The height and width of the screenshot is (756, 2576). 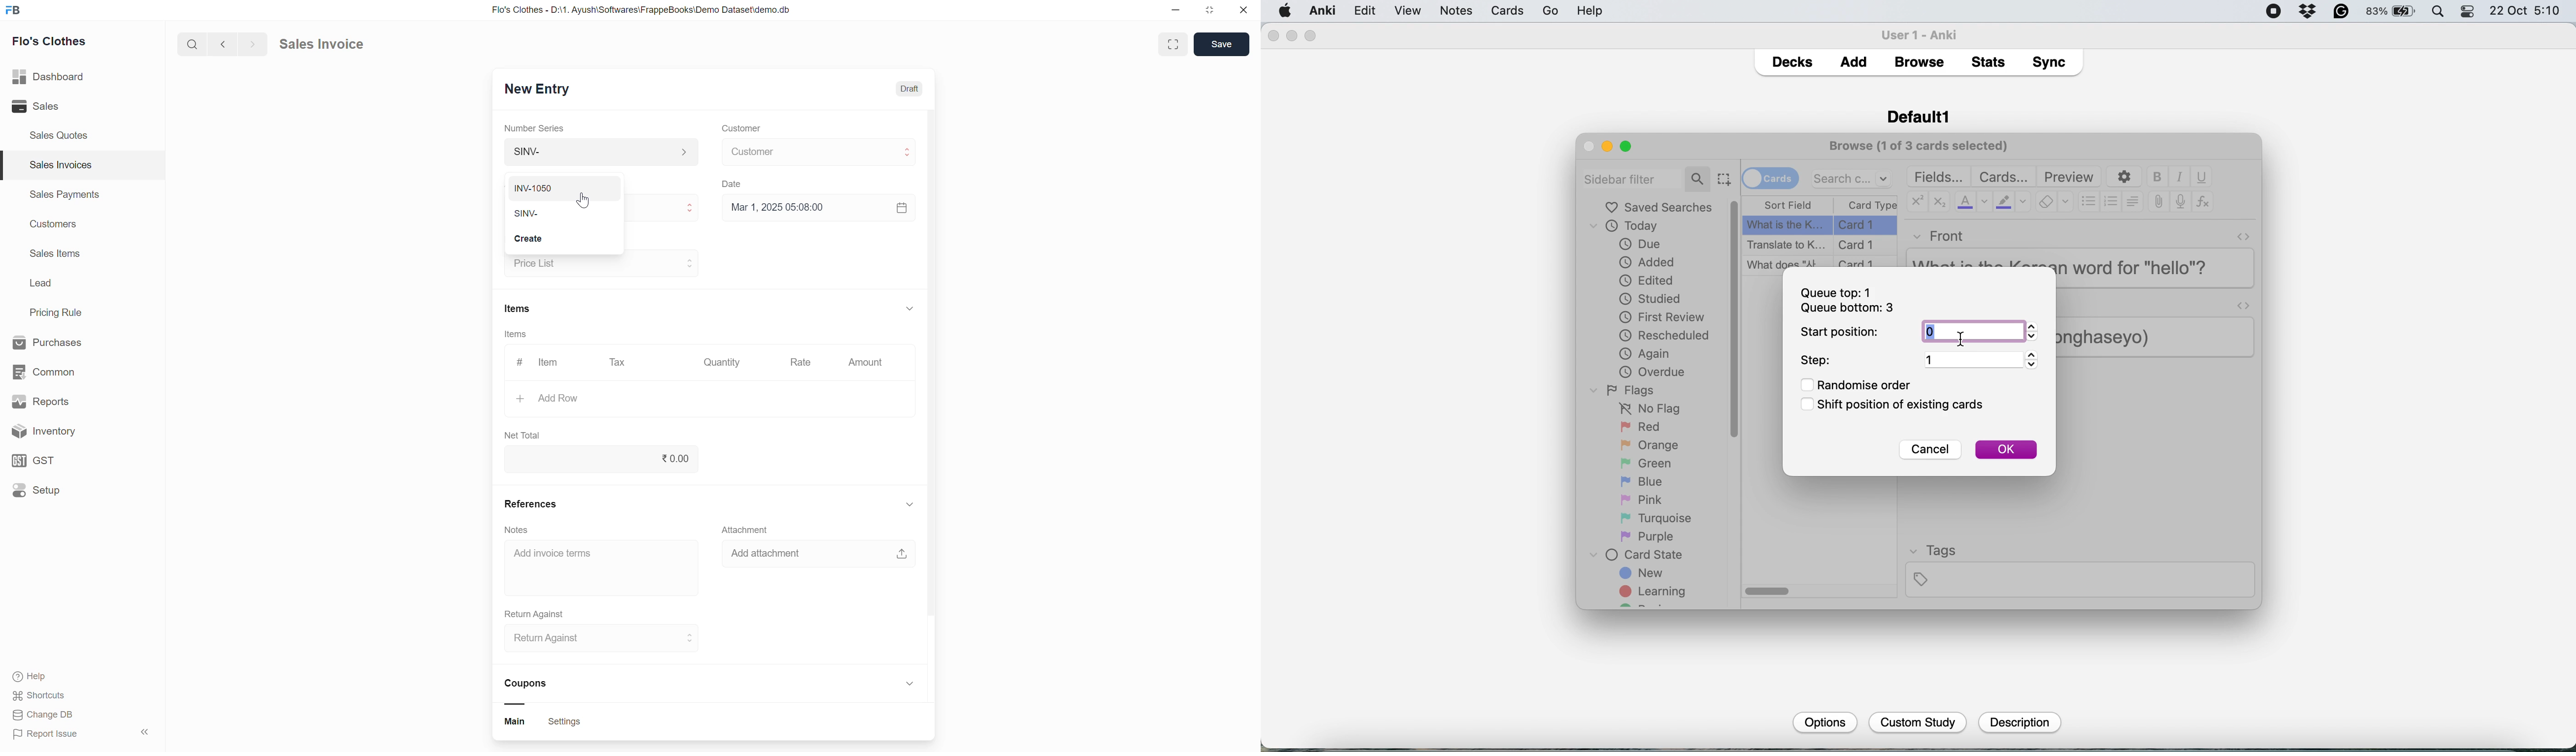 What do you see at coordinates (68, 400) in the screenshot?
I see `Reports ` at bounding box center [68, 400].